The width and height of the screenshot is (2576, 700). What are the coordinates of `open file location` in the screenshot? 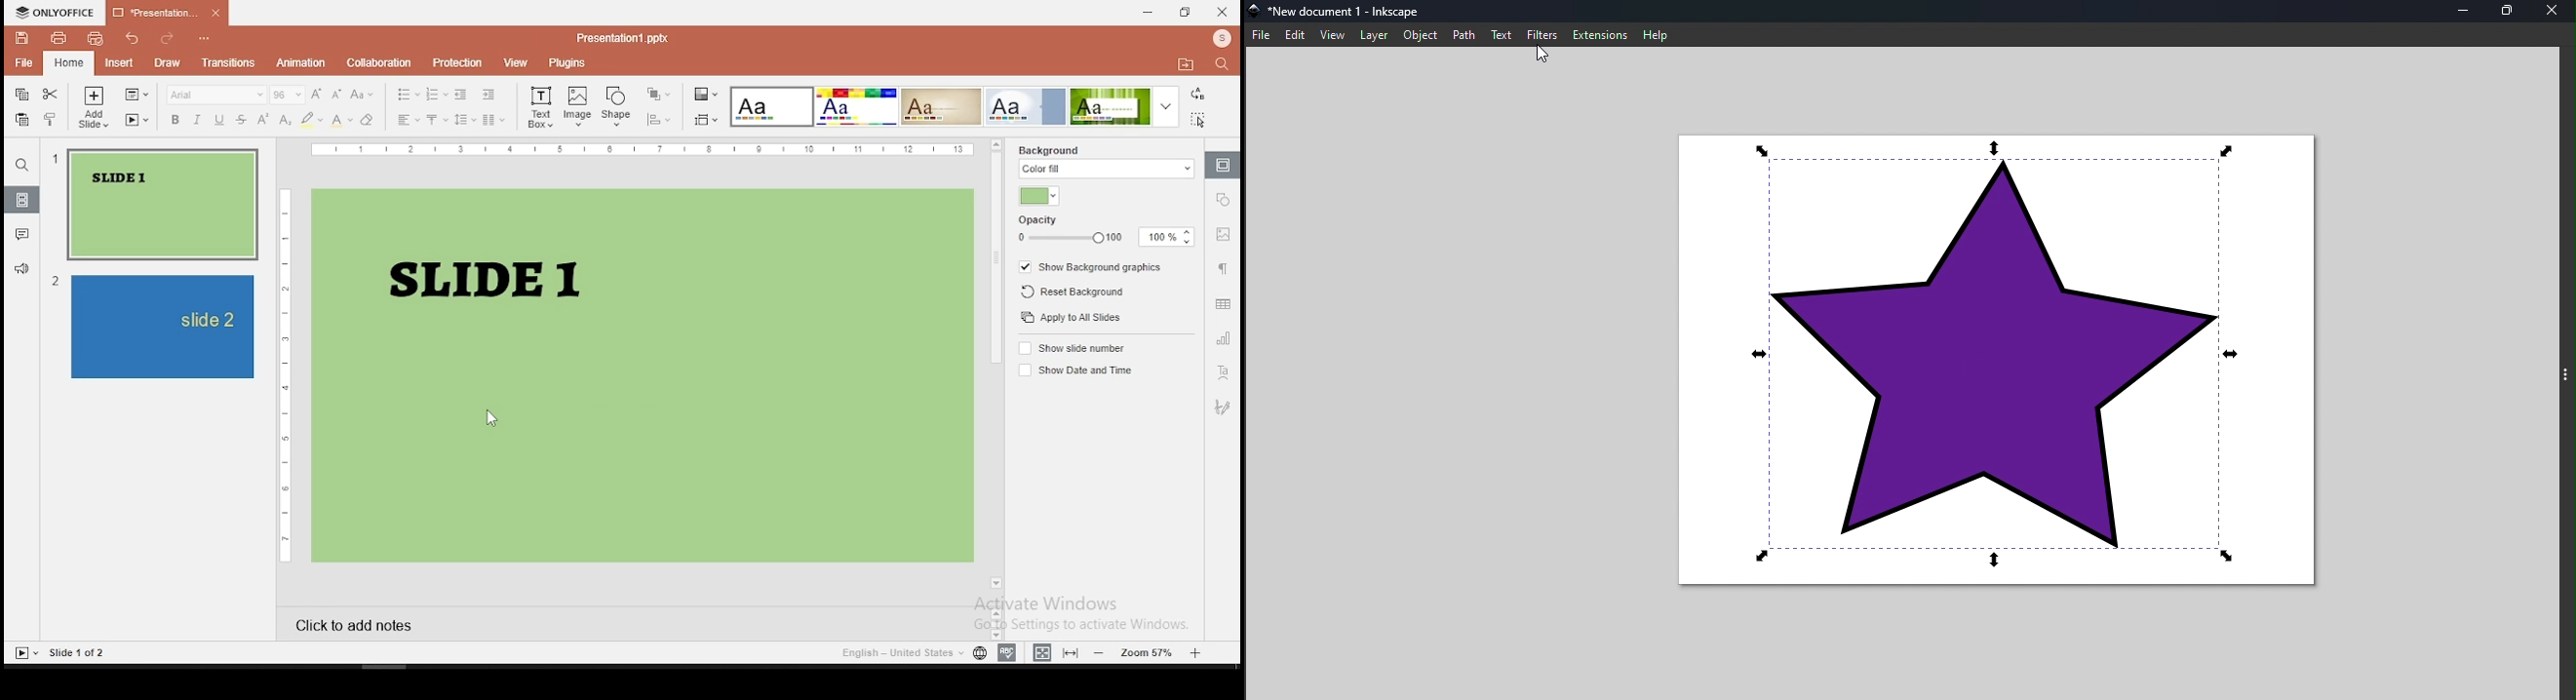 It's located at (1186, 65).